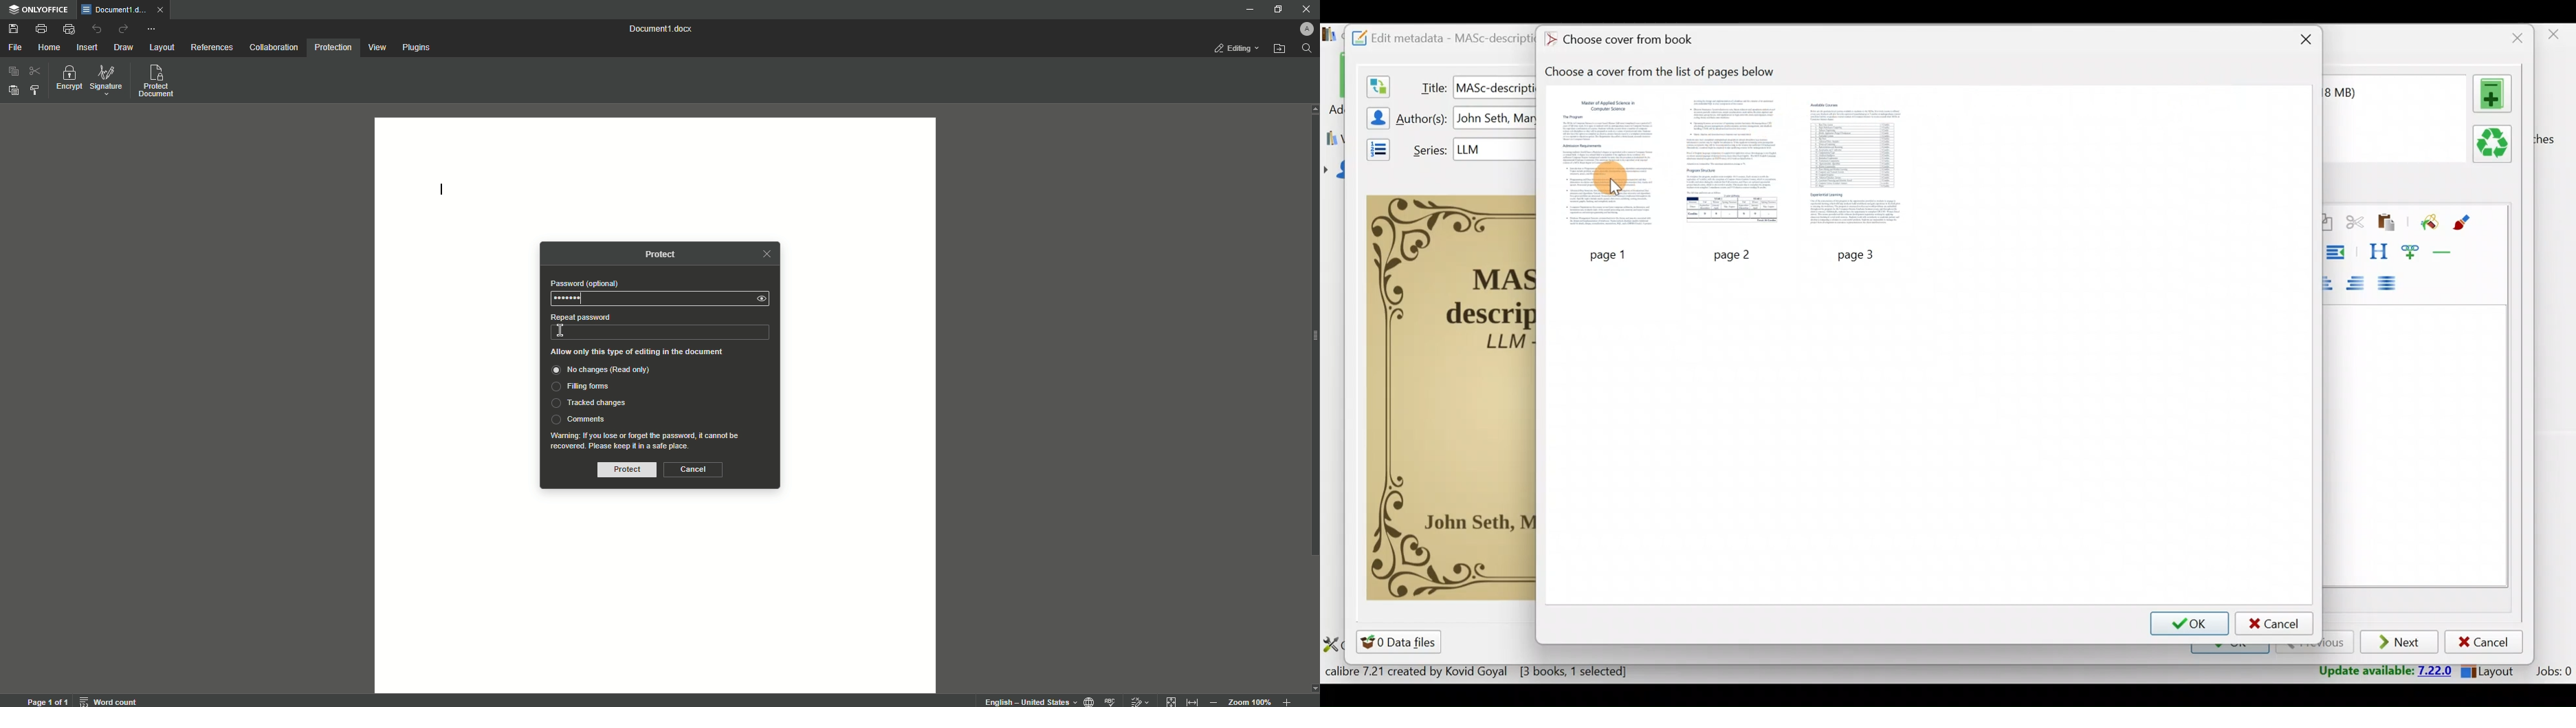 The width and height of the screenshot is (2576, 728). What do you see at coordinates (1496, 118) in the screenshot?
I see `` at bounding box center [1496, 118].